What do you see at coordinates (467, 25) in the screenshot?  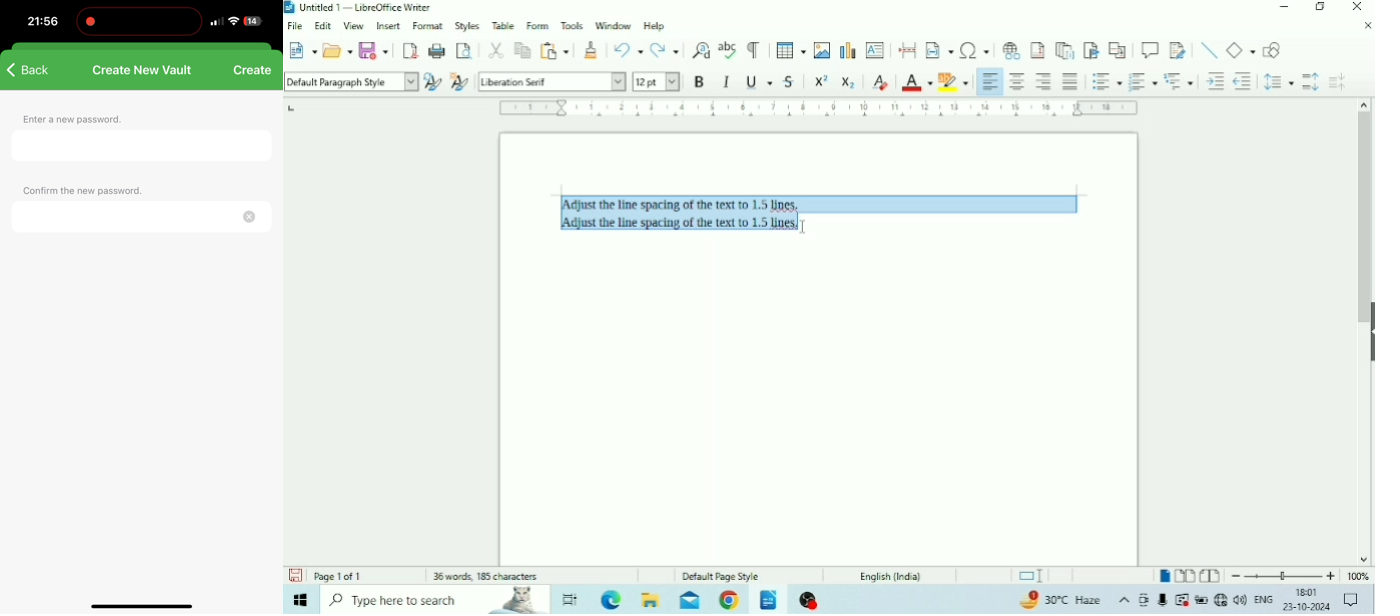 I see `Styles` at bounding box center [467, 25].